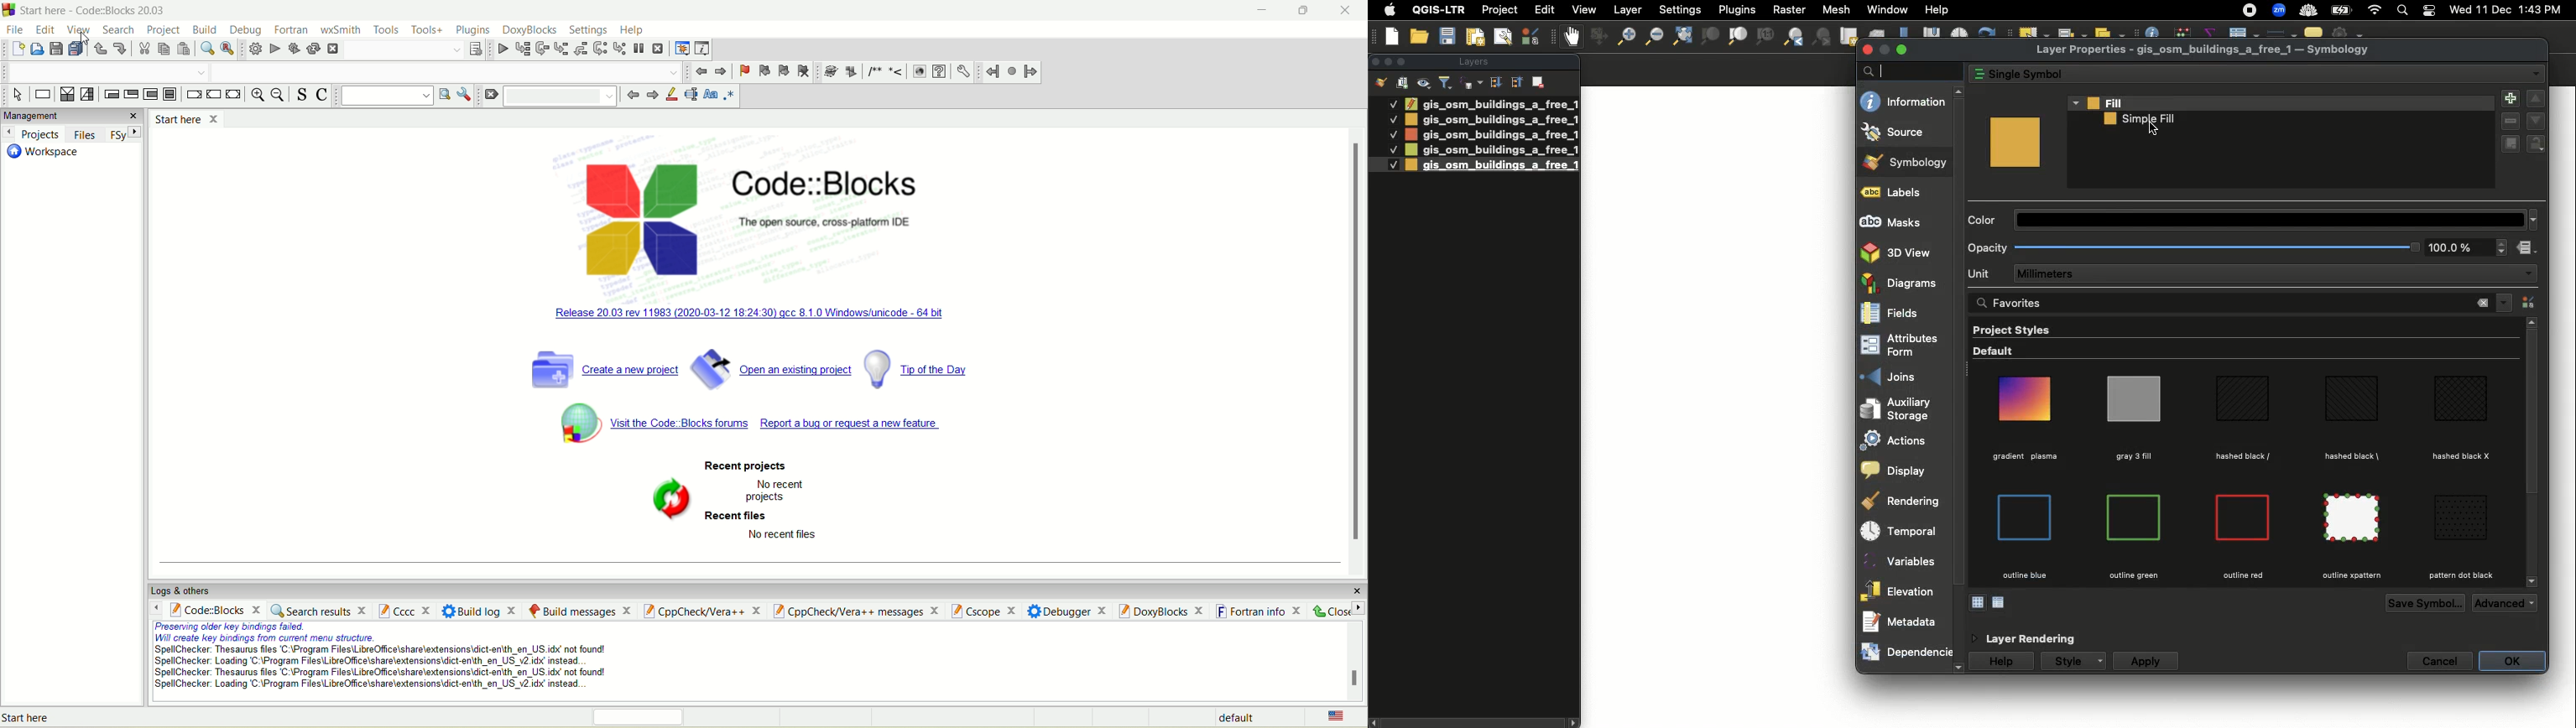 The width and height of the screenshot is (2576, 728). What do you see at coordinates (631, 31) in the screenshot?
I see `help` at bounding box center [631, 31].